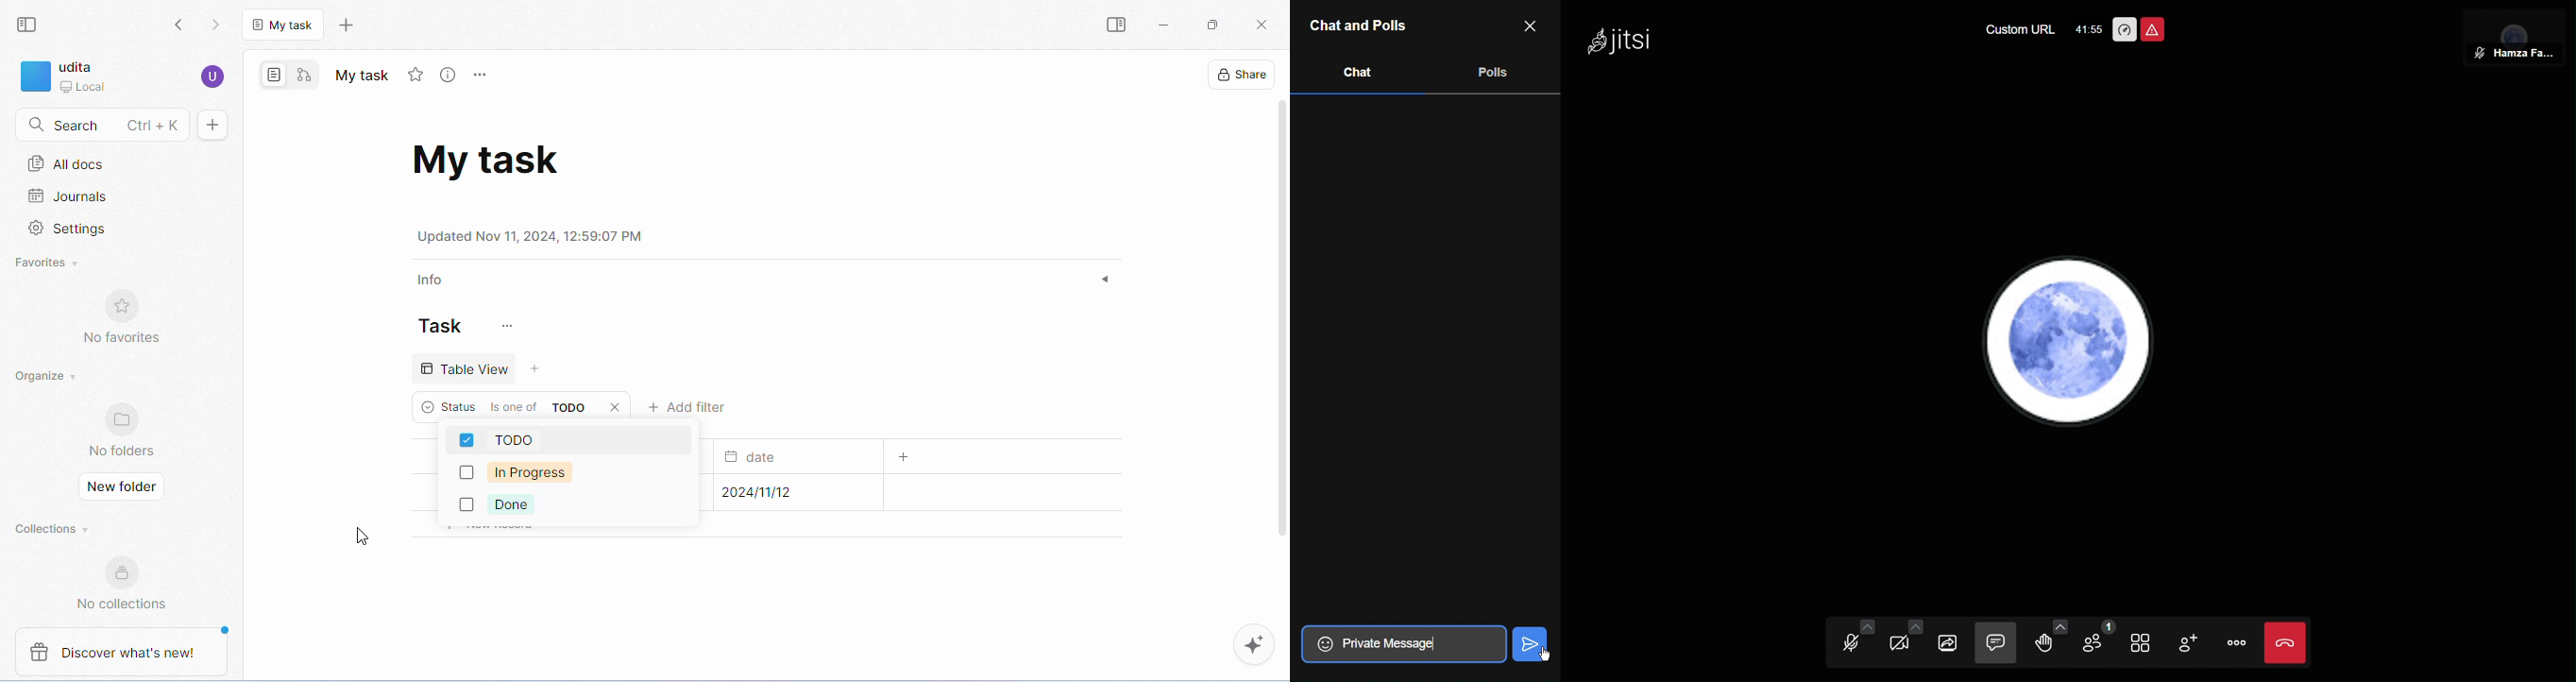 This screenshot has height=700, width=2576. I want to click on Chat and Polls, so click(1359, 28).